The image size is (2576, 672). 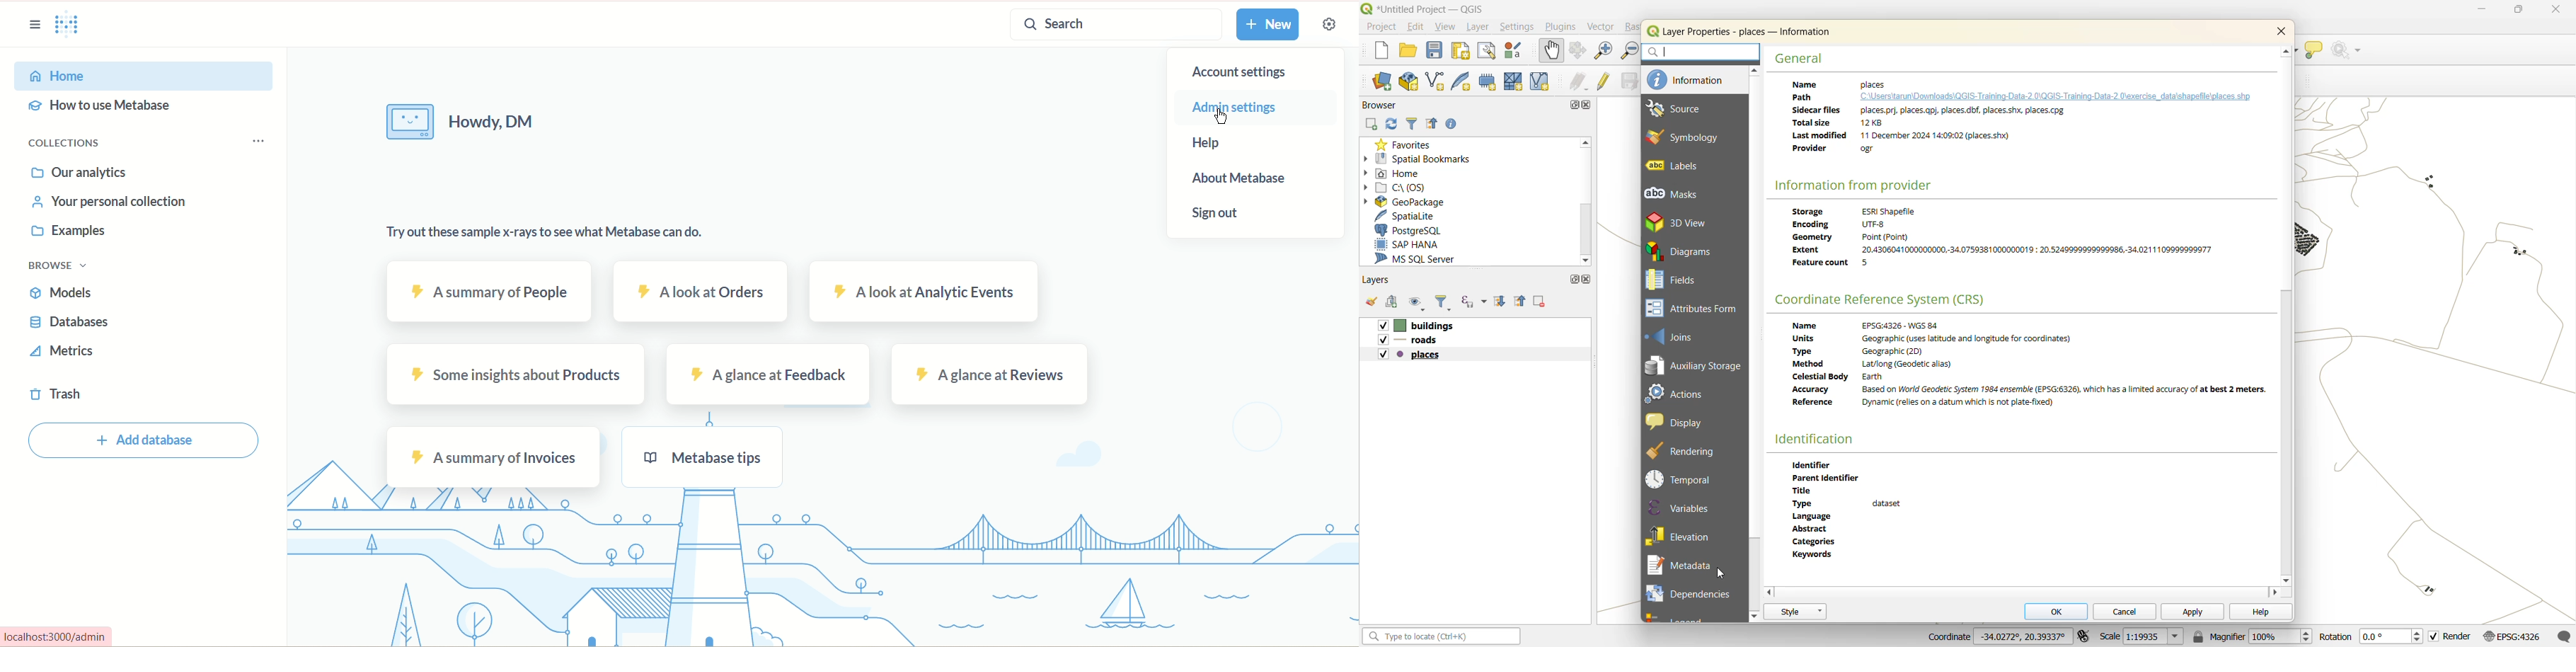 I want to click on scale, so click(x=2143, y=637).